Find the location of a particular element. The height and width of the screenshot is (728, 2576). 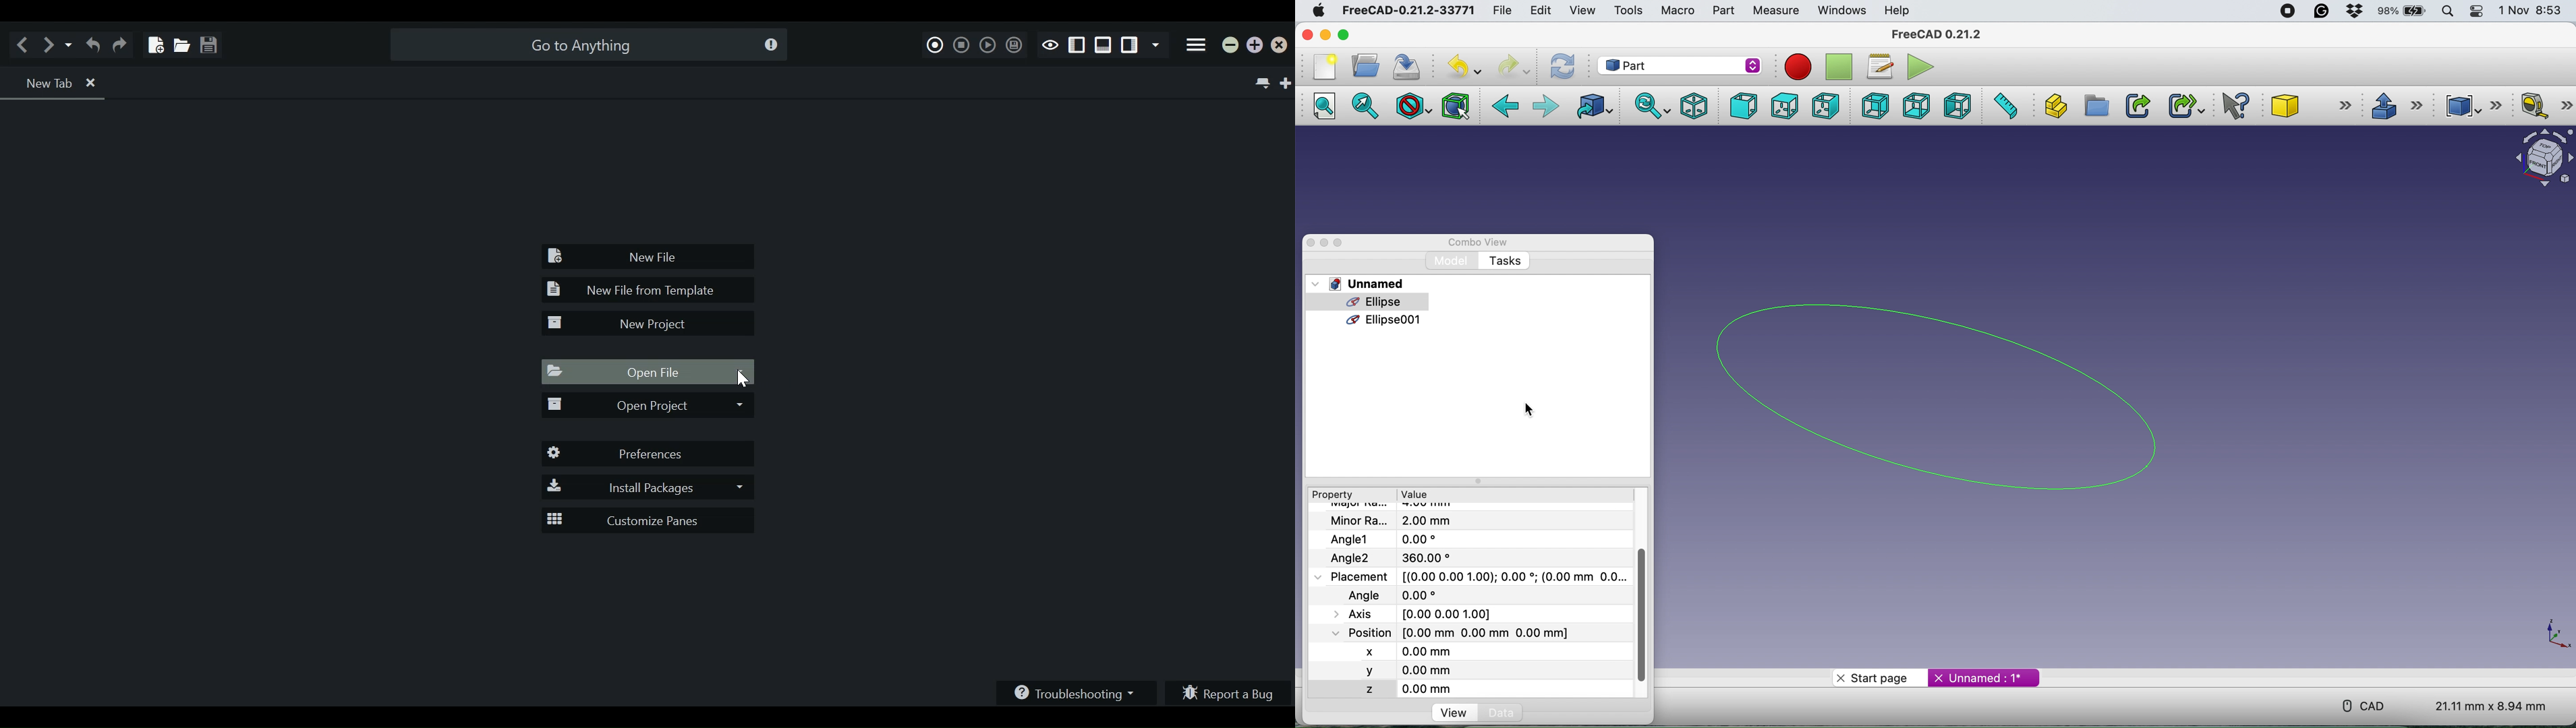

unnamed is located at coordinates (1980, 678).